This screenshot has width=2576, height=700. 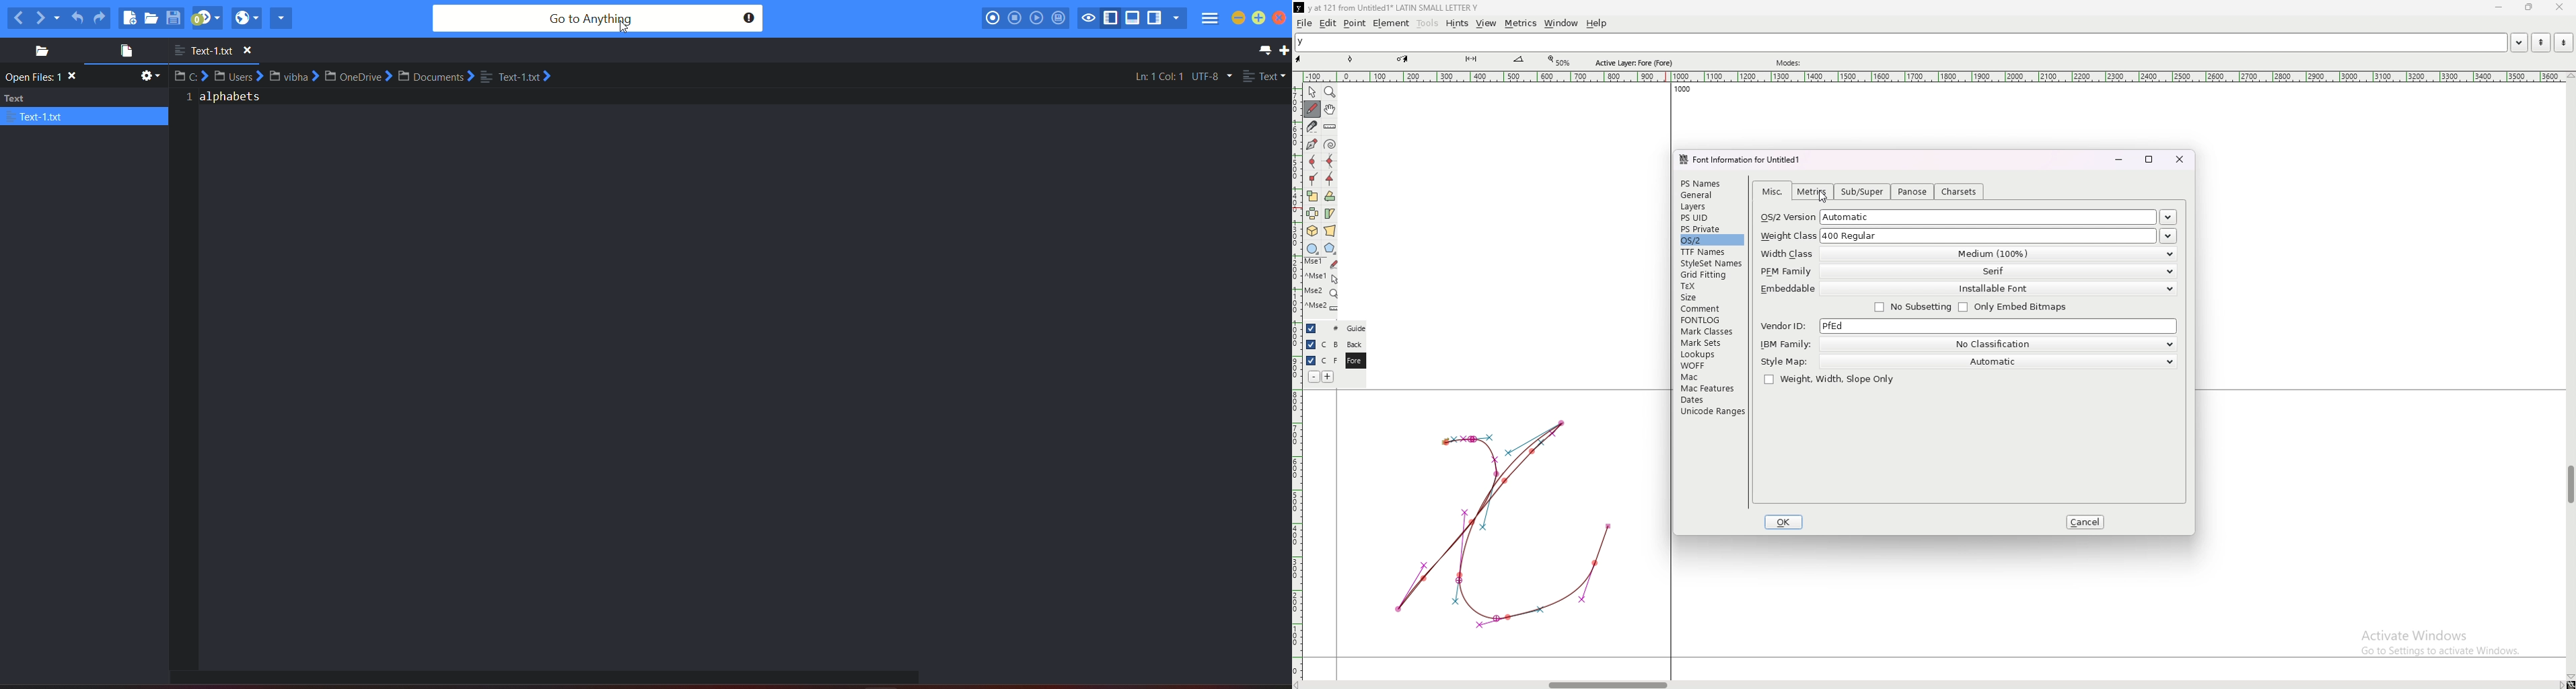 What do you see at coordinates (1470, 60) in the screenshot?
I see `knife tool` at bounding box center [1470, 60].